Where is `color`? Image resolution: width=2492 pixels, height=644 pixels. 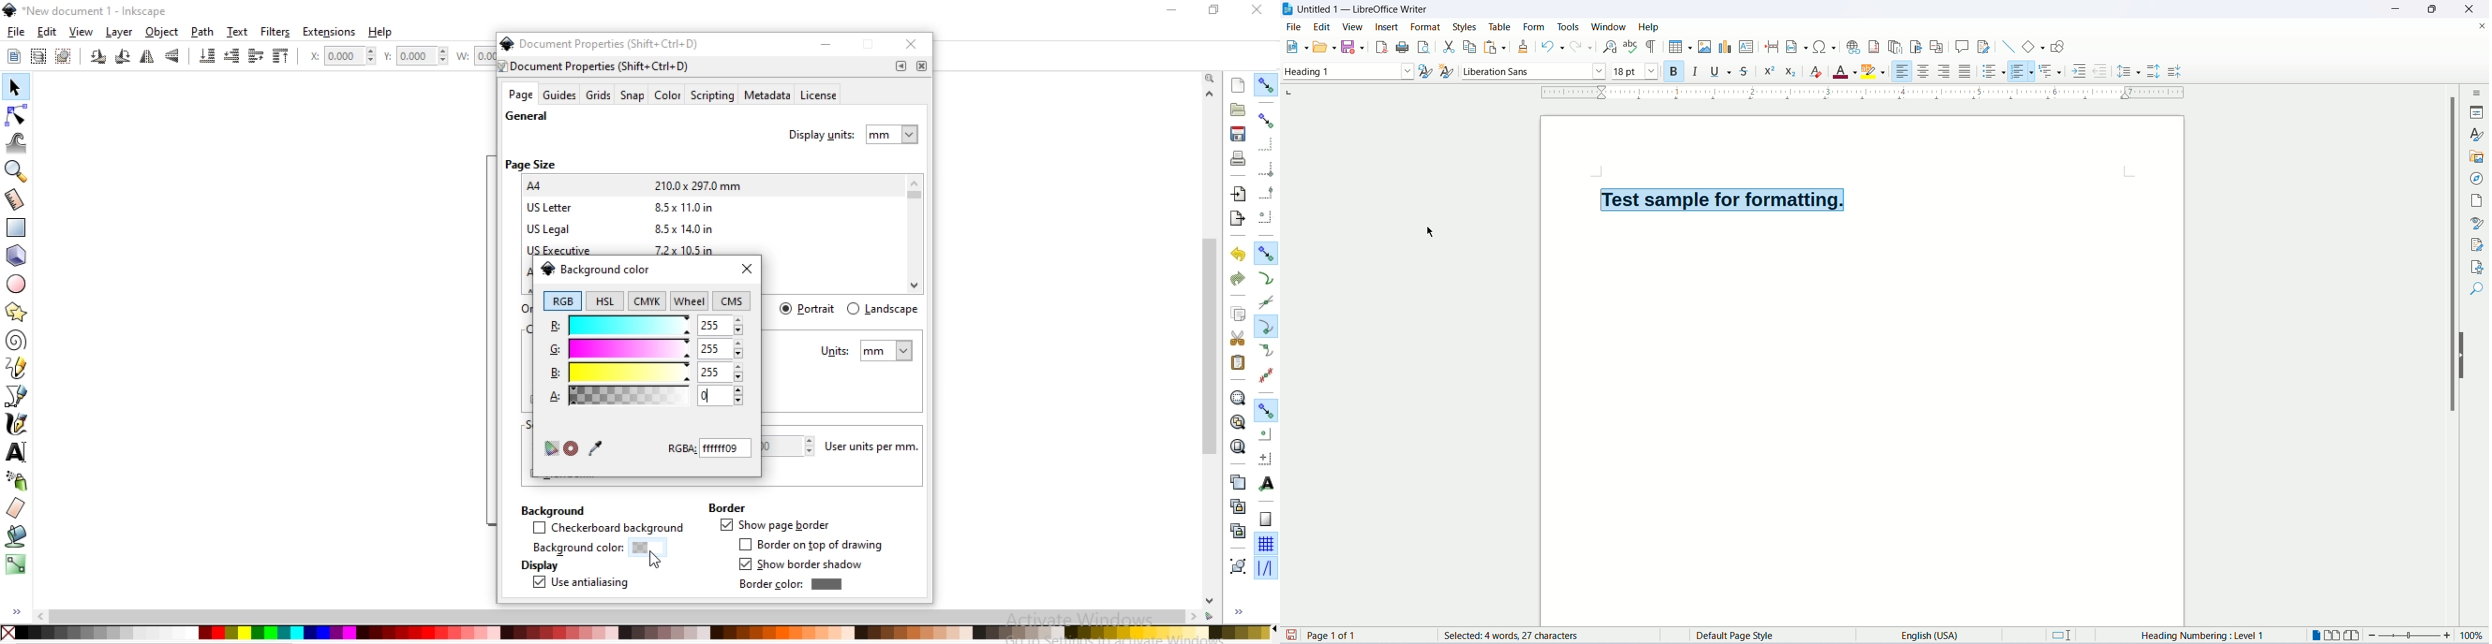
color is located at coordinates (638, 632).